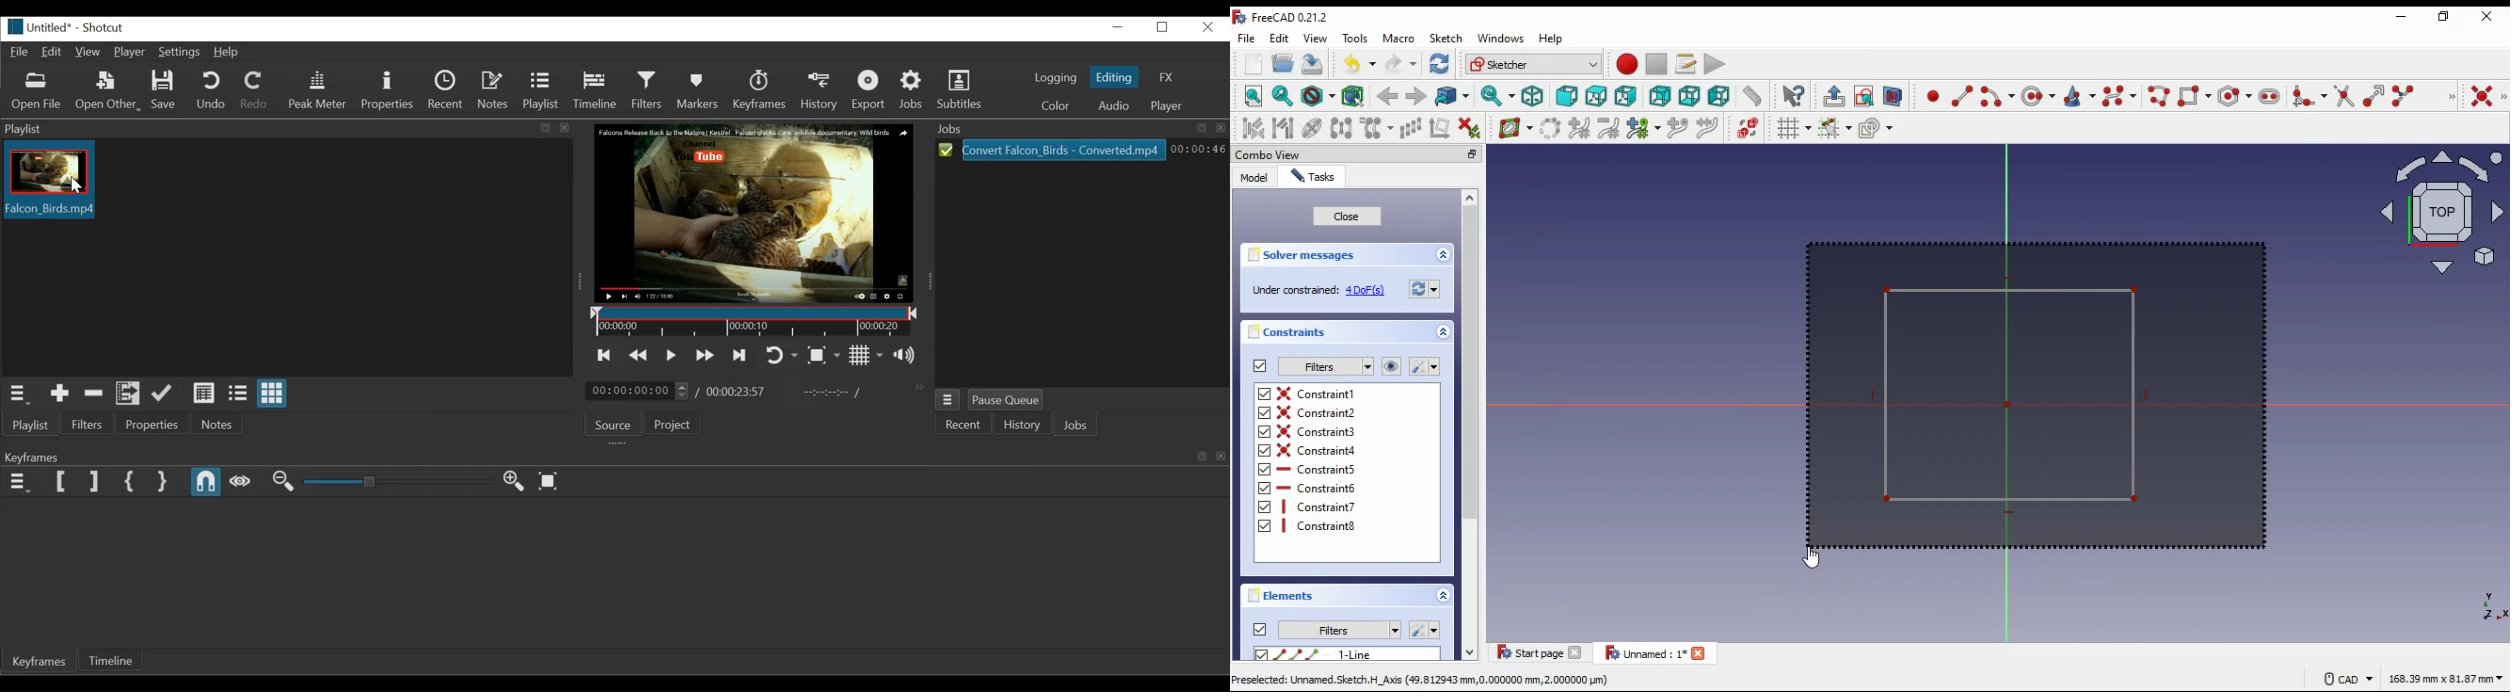 The height and width of the screenshot is (700, 2520). I want to click on Set Filter End, so click(93, 481).